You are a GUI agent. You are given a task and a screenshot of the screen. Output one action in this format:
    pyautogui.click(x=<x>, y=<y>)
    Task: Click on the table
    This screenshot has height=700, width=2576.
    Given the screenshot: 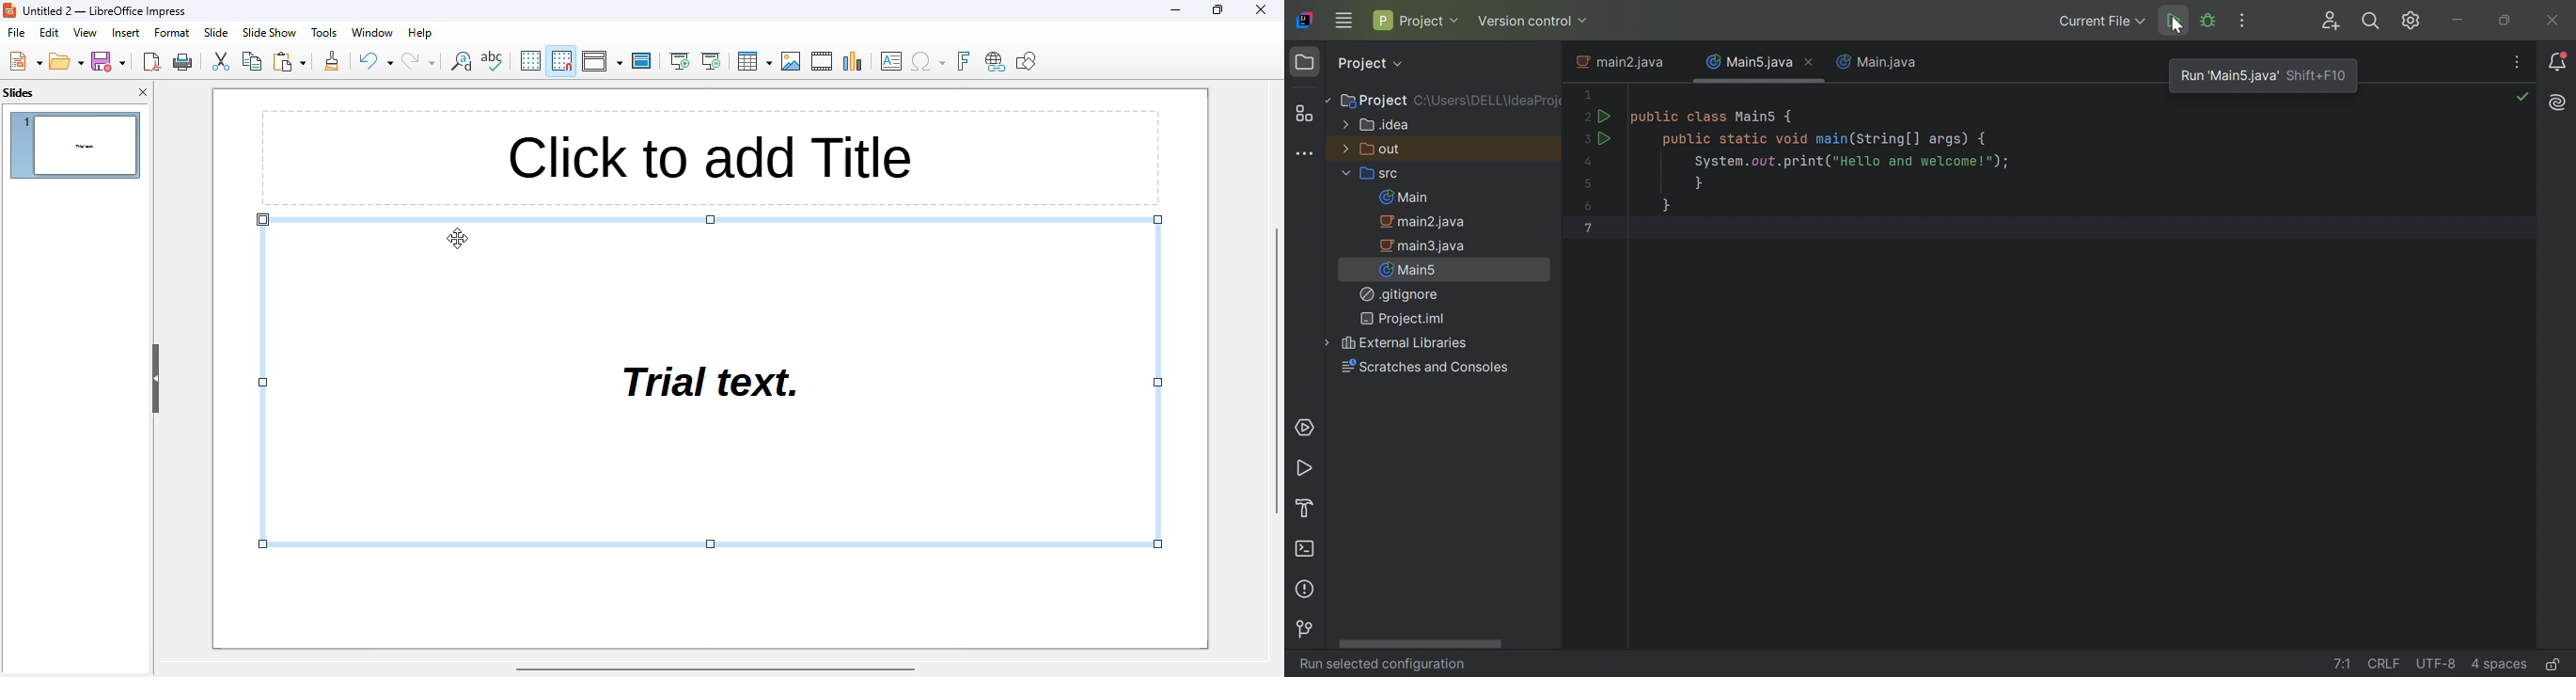 What is the action you would take?
    pyautogui.click(x=754, y=60)
    